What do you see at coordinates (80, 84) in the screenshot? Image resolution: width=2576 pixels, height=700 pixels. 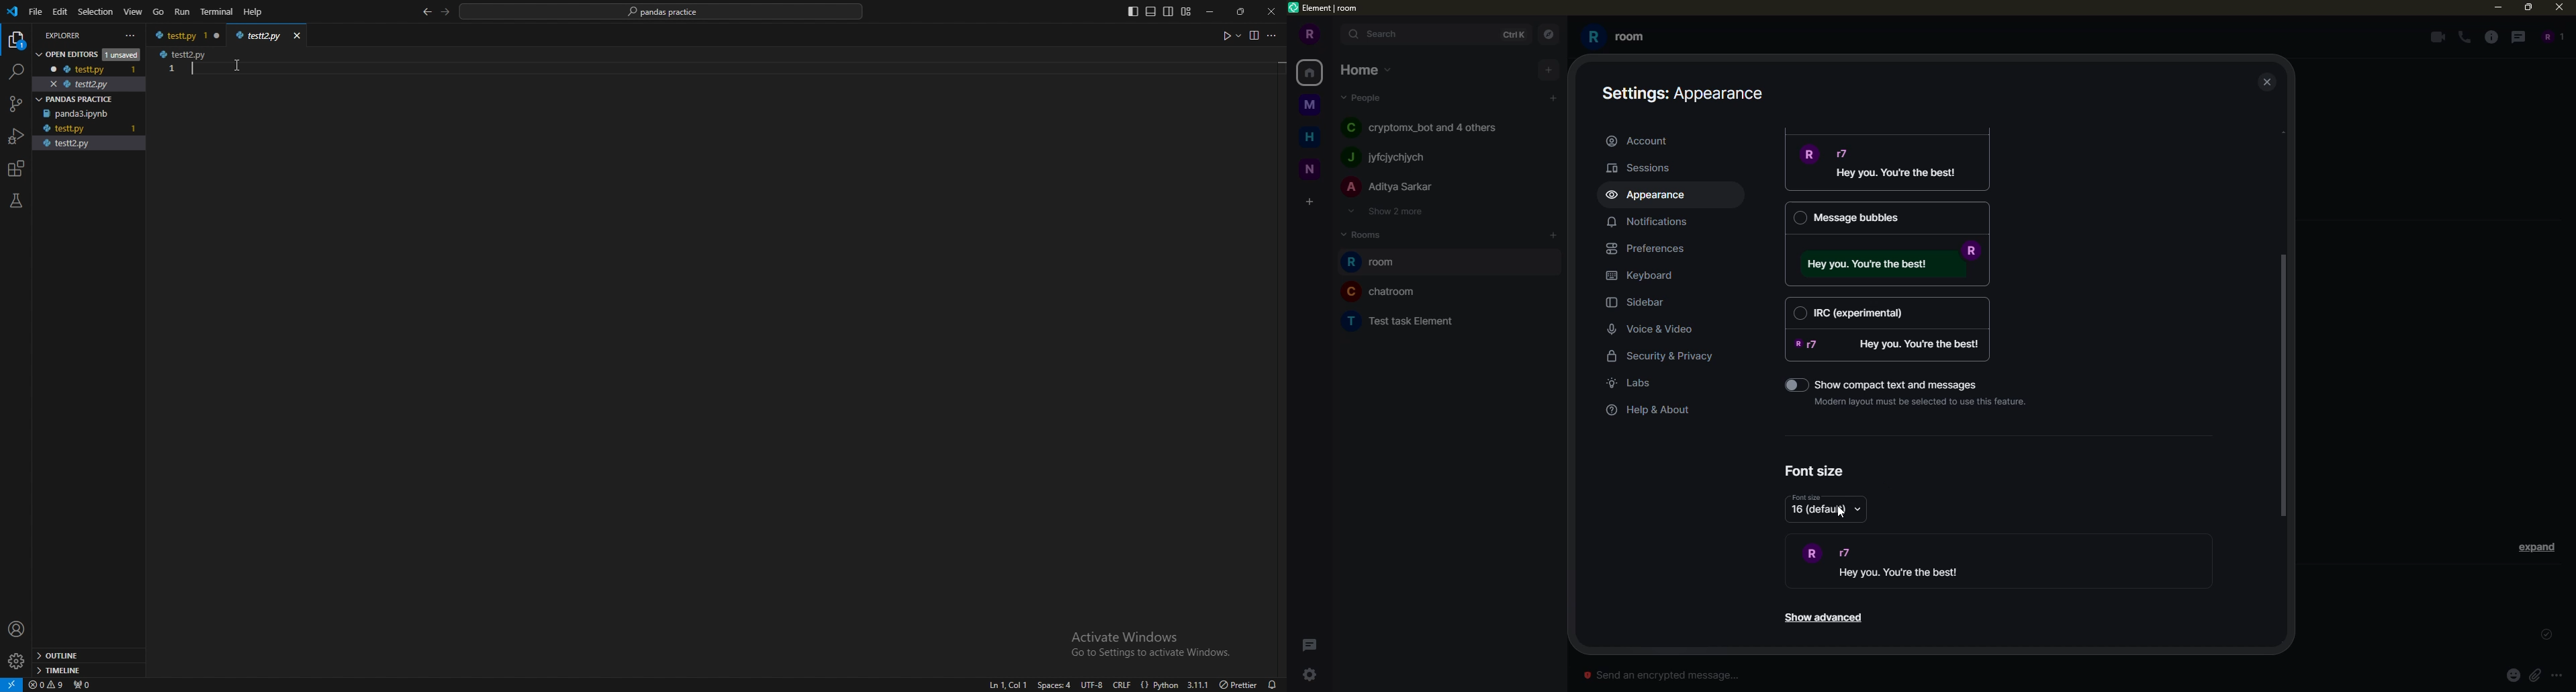 I see `testt2.py` at bounding box center [80, 84].